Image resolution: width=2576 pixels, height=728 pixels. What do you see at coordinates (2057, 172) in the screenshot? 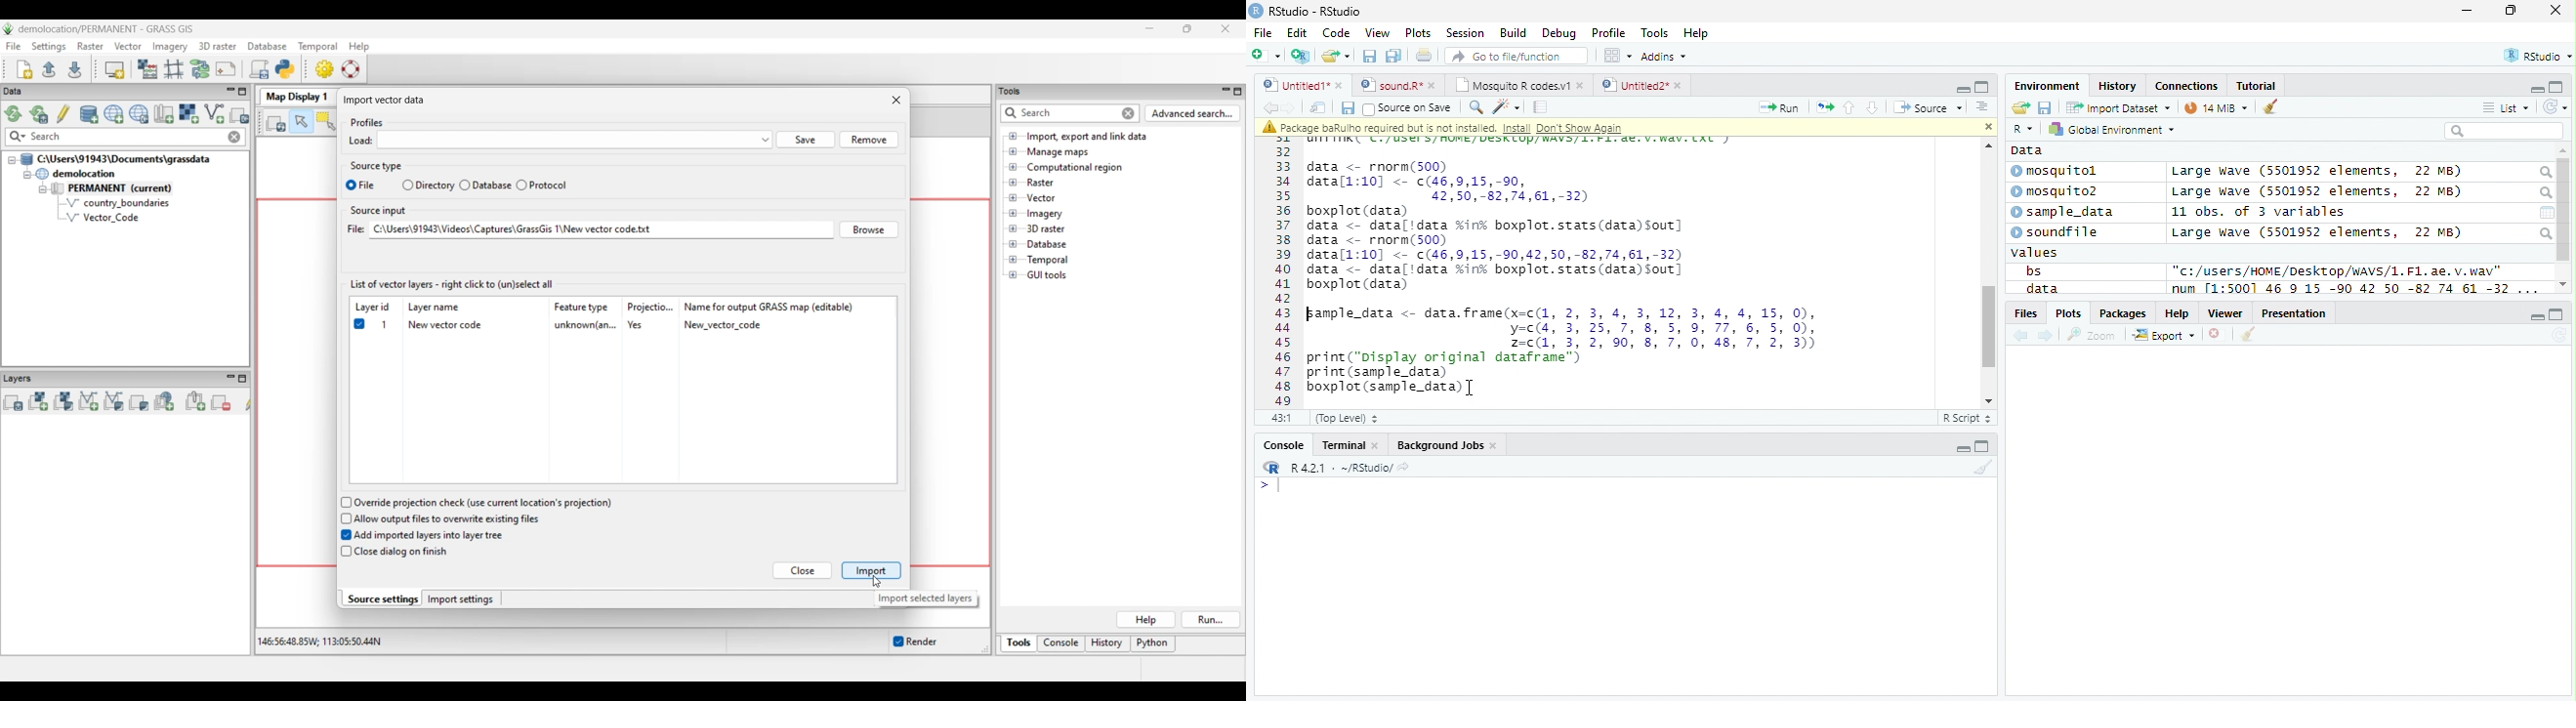
I see `mosquito1` at bounding box center [2057, 172].